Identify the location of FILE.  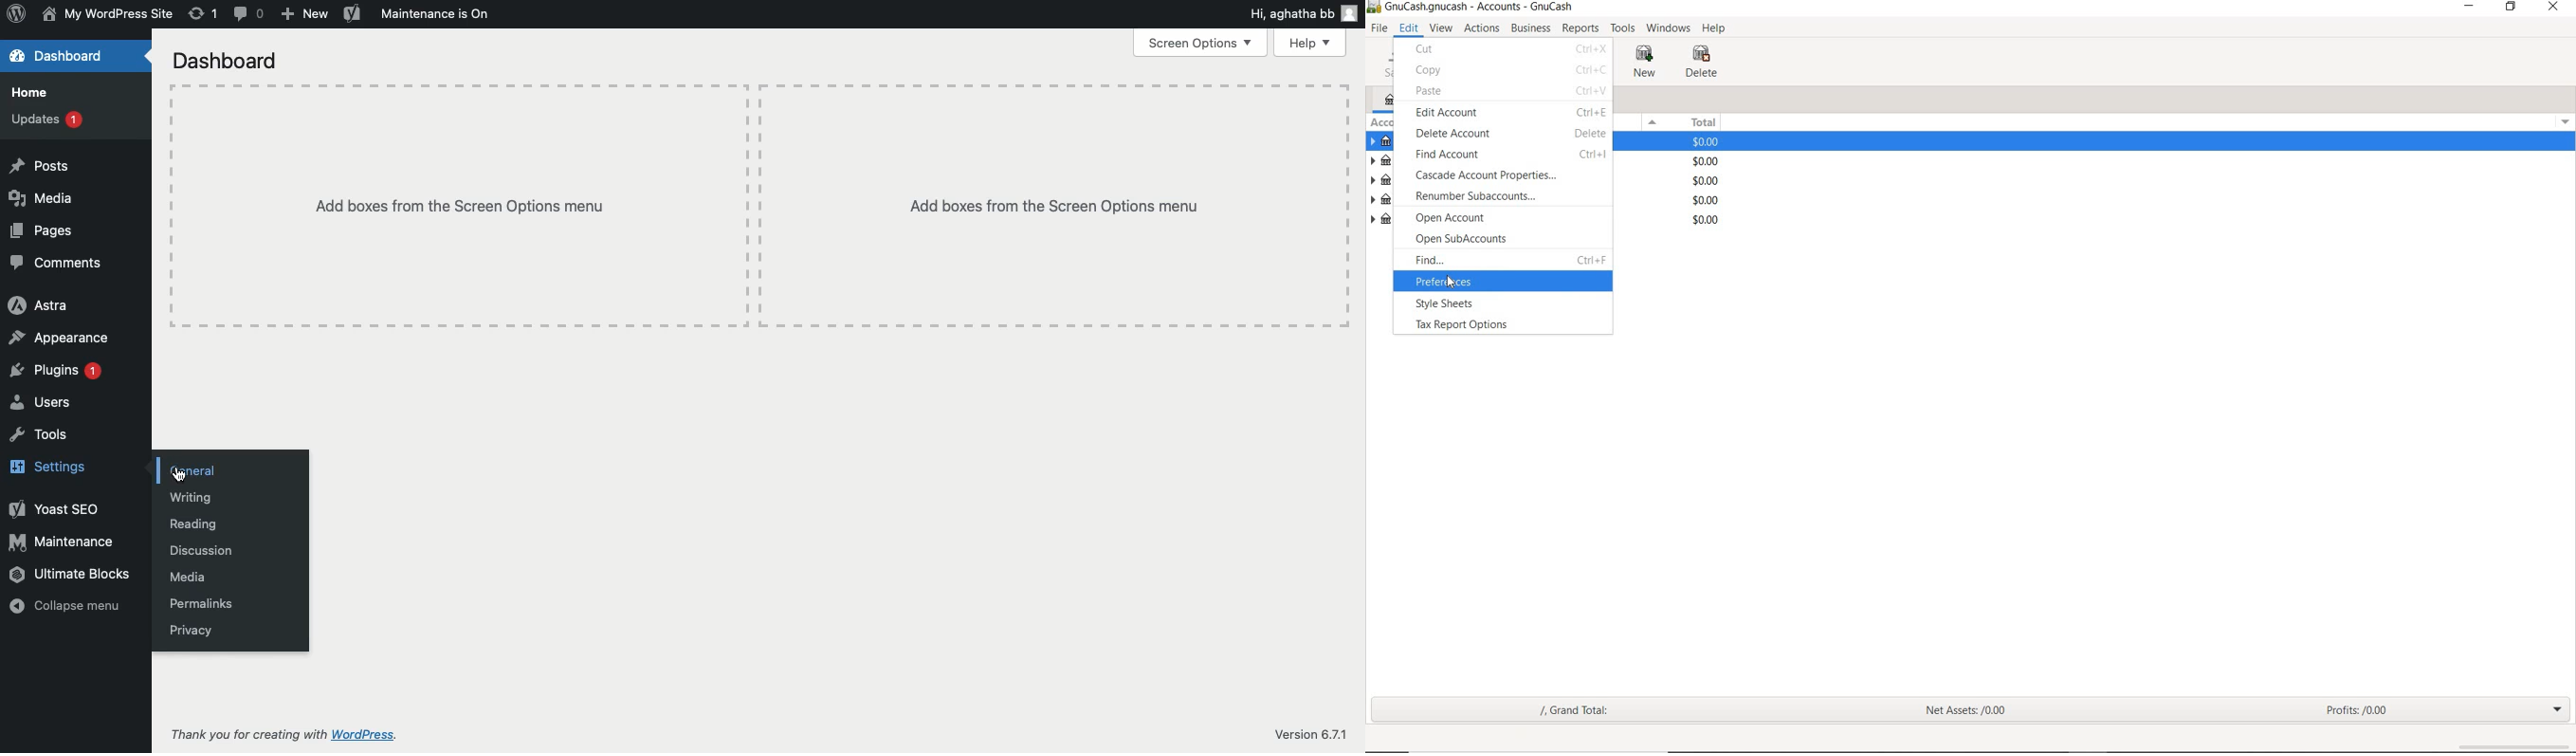
(1378, 29).